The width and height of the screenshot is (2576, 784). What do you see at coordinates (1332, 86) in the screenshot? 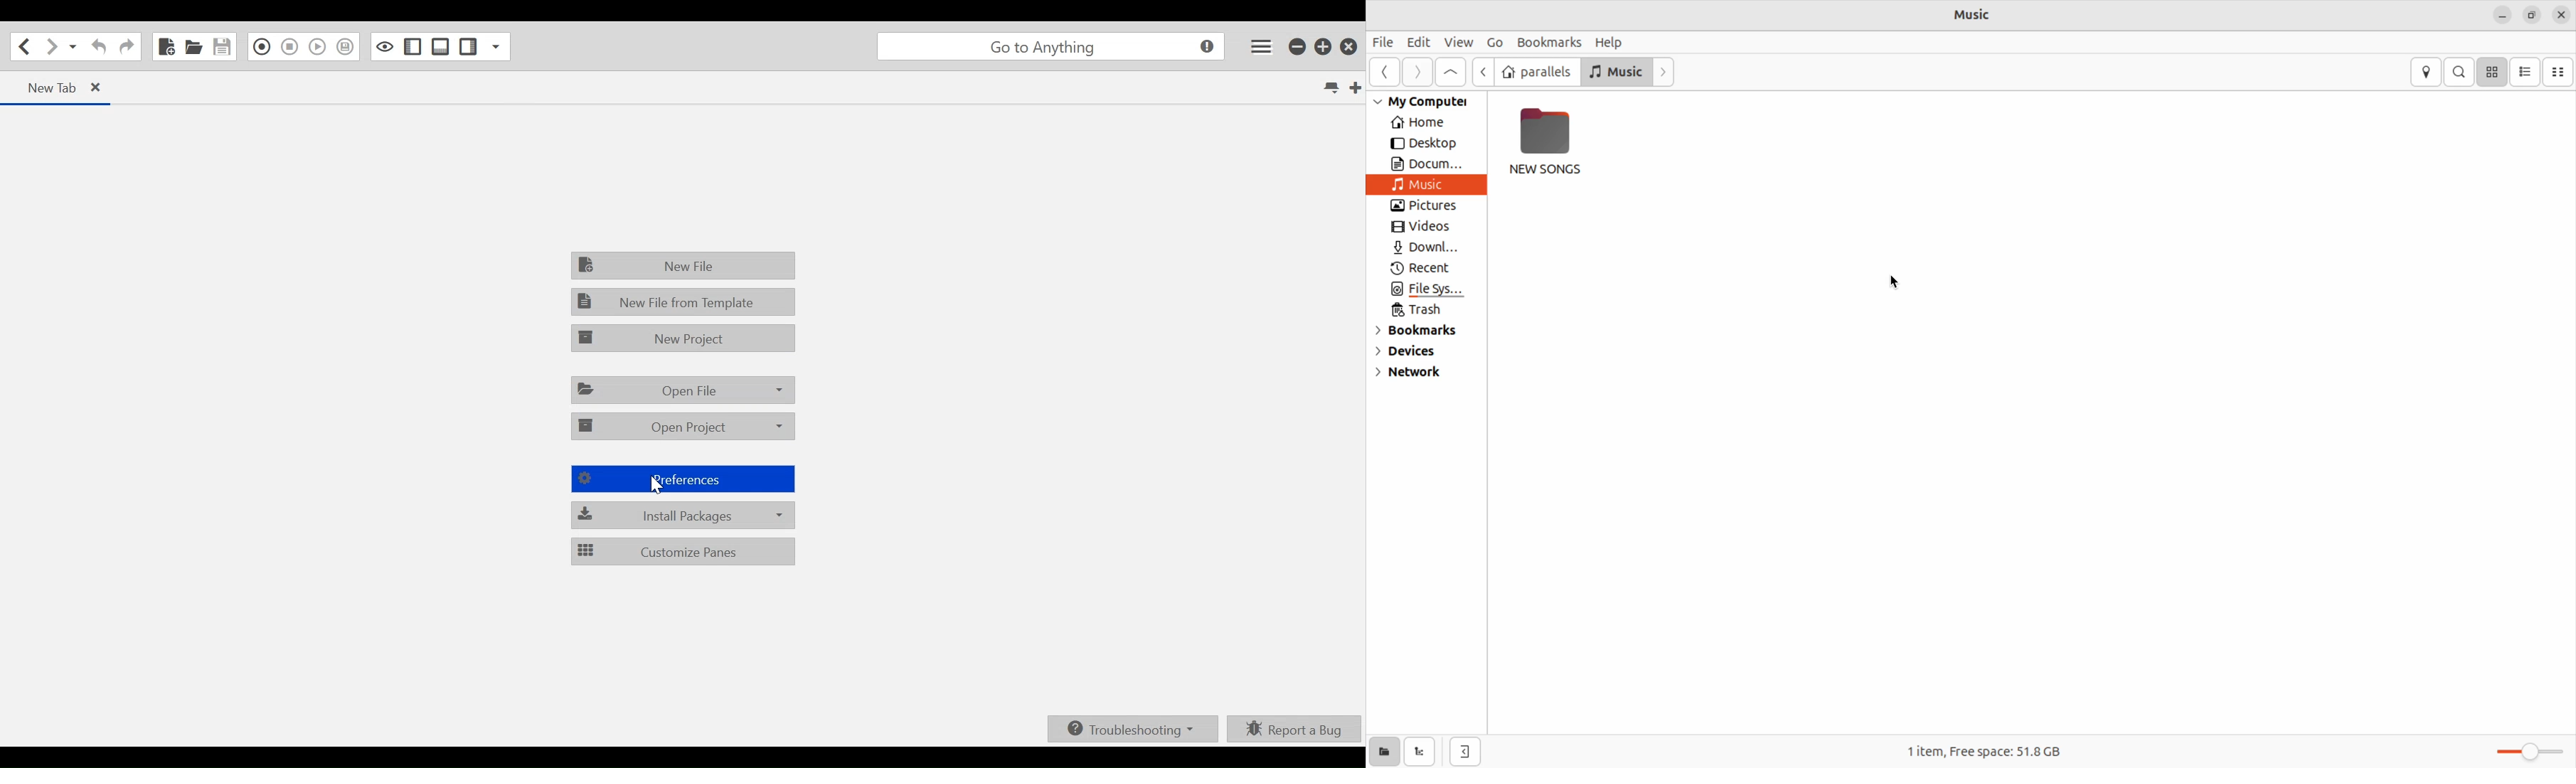
I see `List all tabs` at bounding box center [1332, 86].